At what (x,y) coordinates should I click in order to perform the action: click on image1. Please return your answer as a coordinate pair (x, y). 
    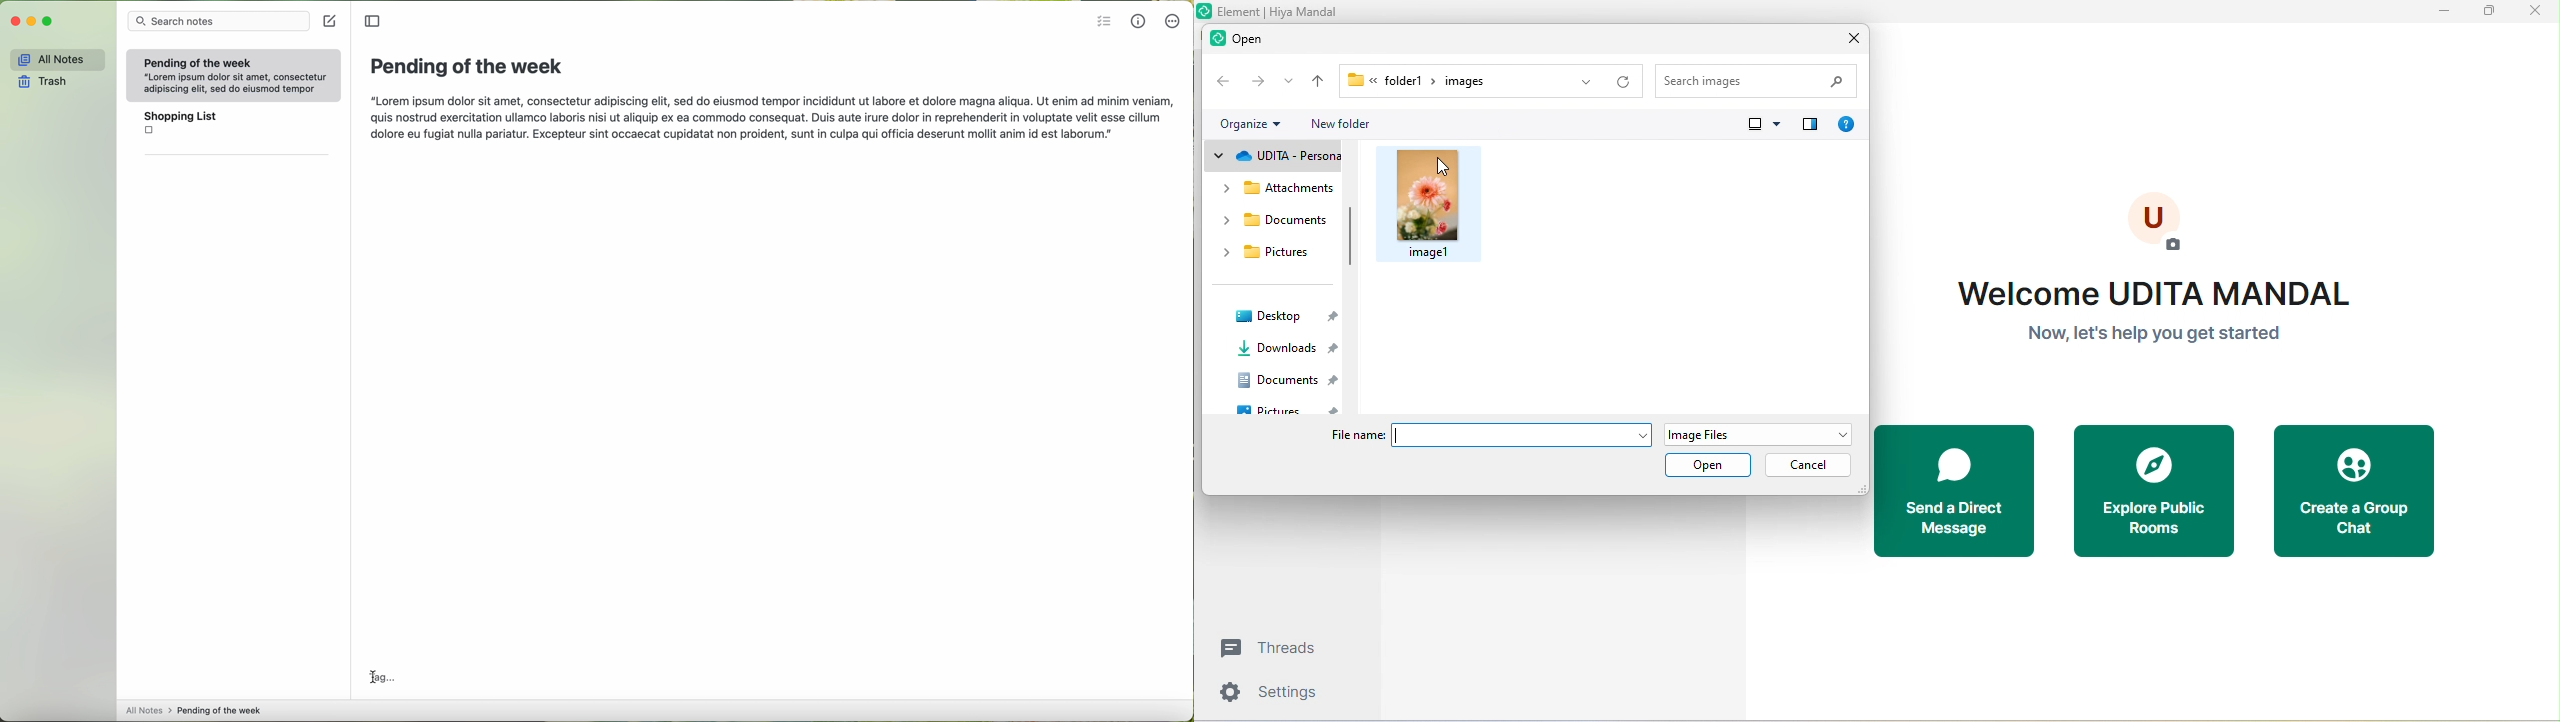
    Looking at the image, I should click on (1441, 201).